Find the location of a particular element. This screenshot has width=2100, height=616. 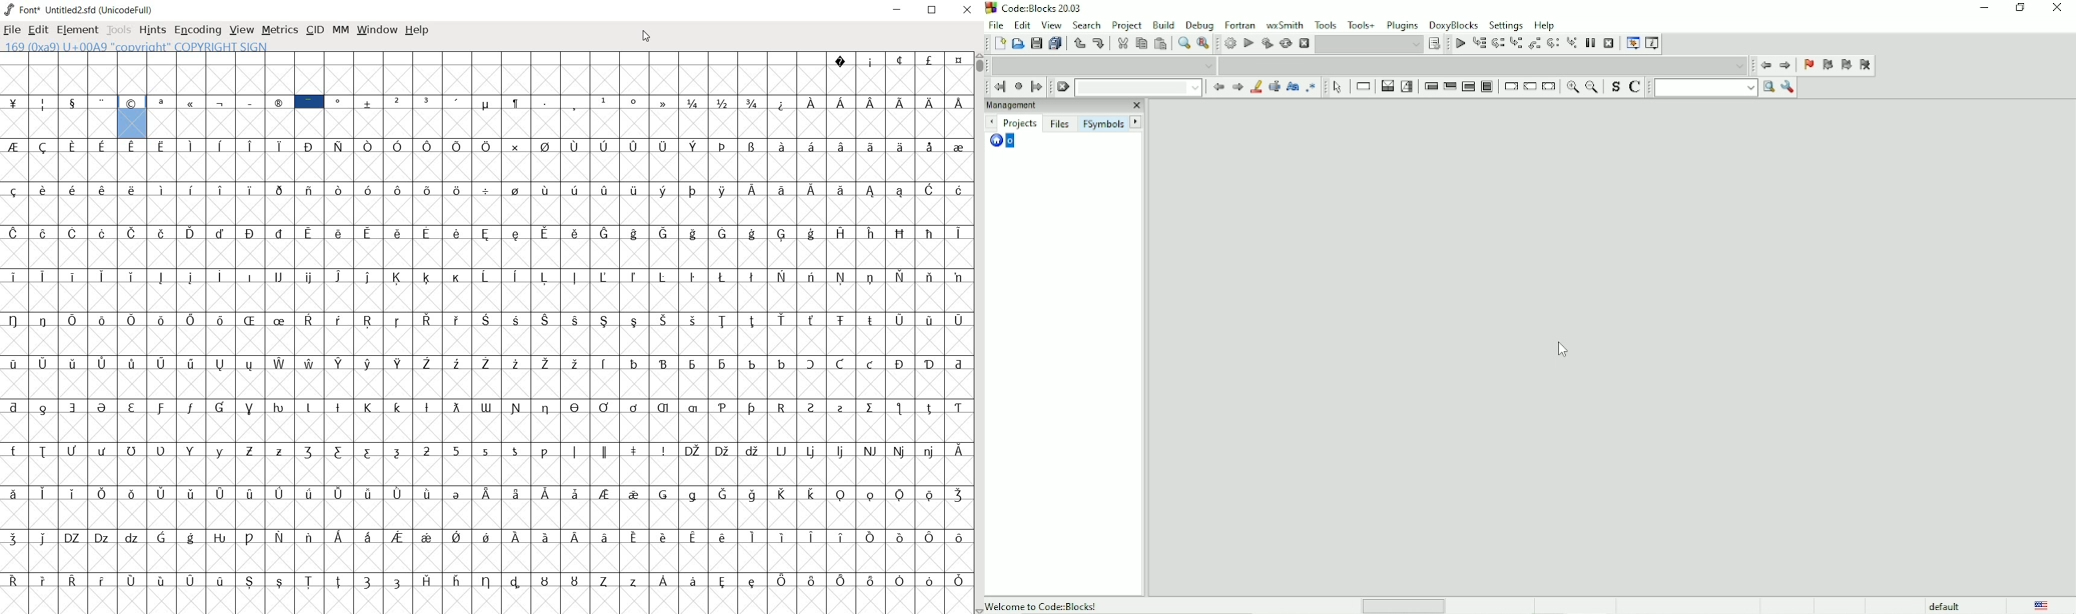

Zoom out is located at coordinates (1593, 88).